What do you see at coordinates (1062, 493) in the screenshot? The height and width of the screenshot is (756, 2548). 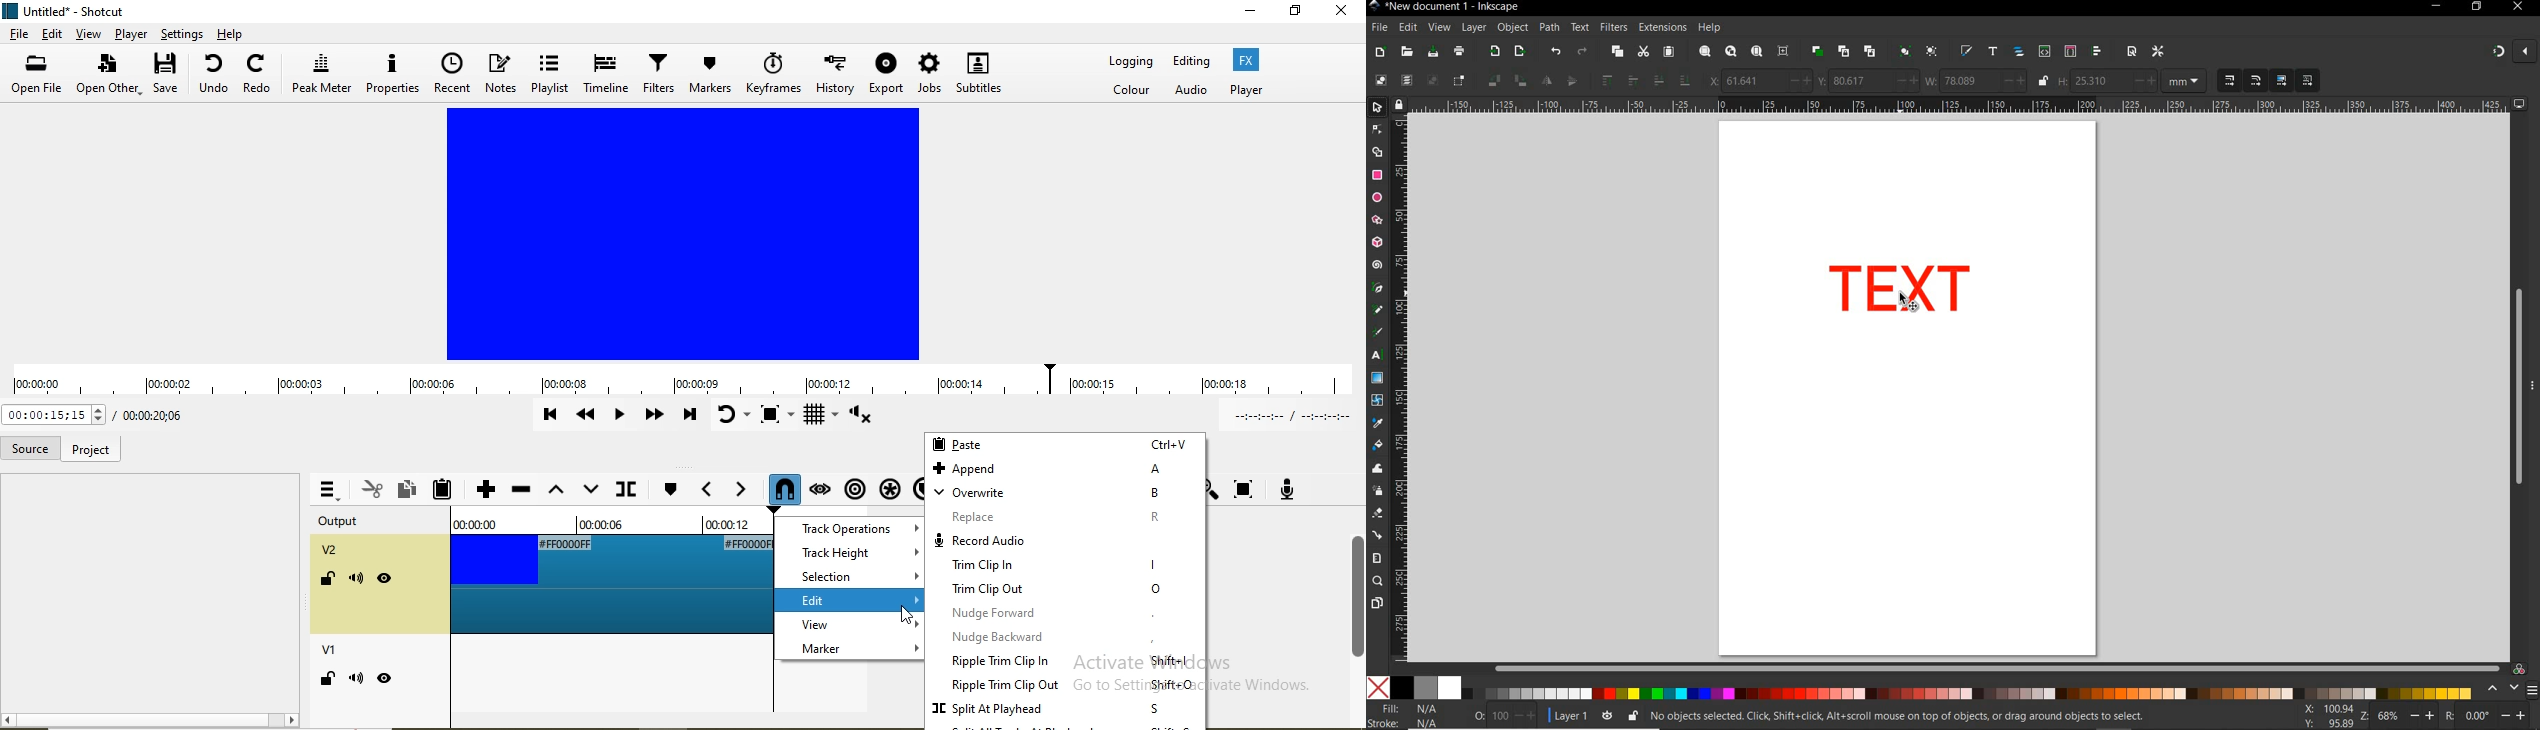 I see `overwrite` at bounding box center [1062, 493].